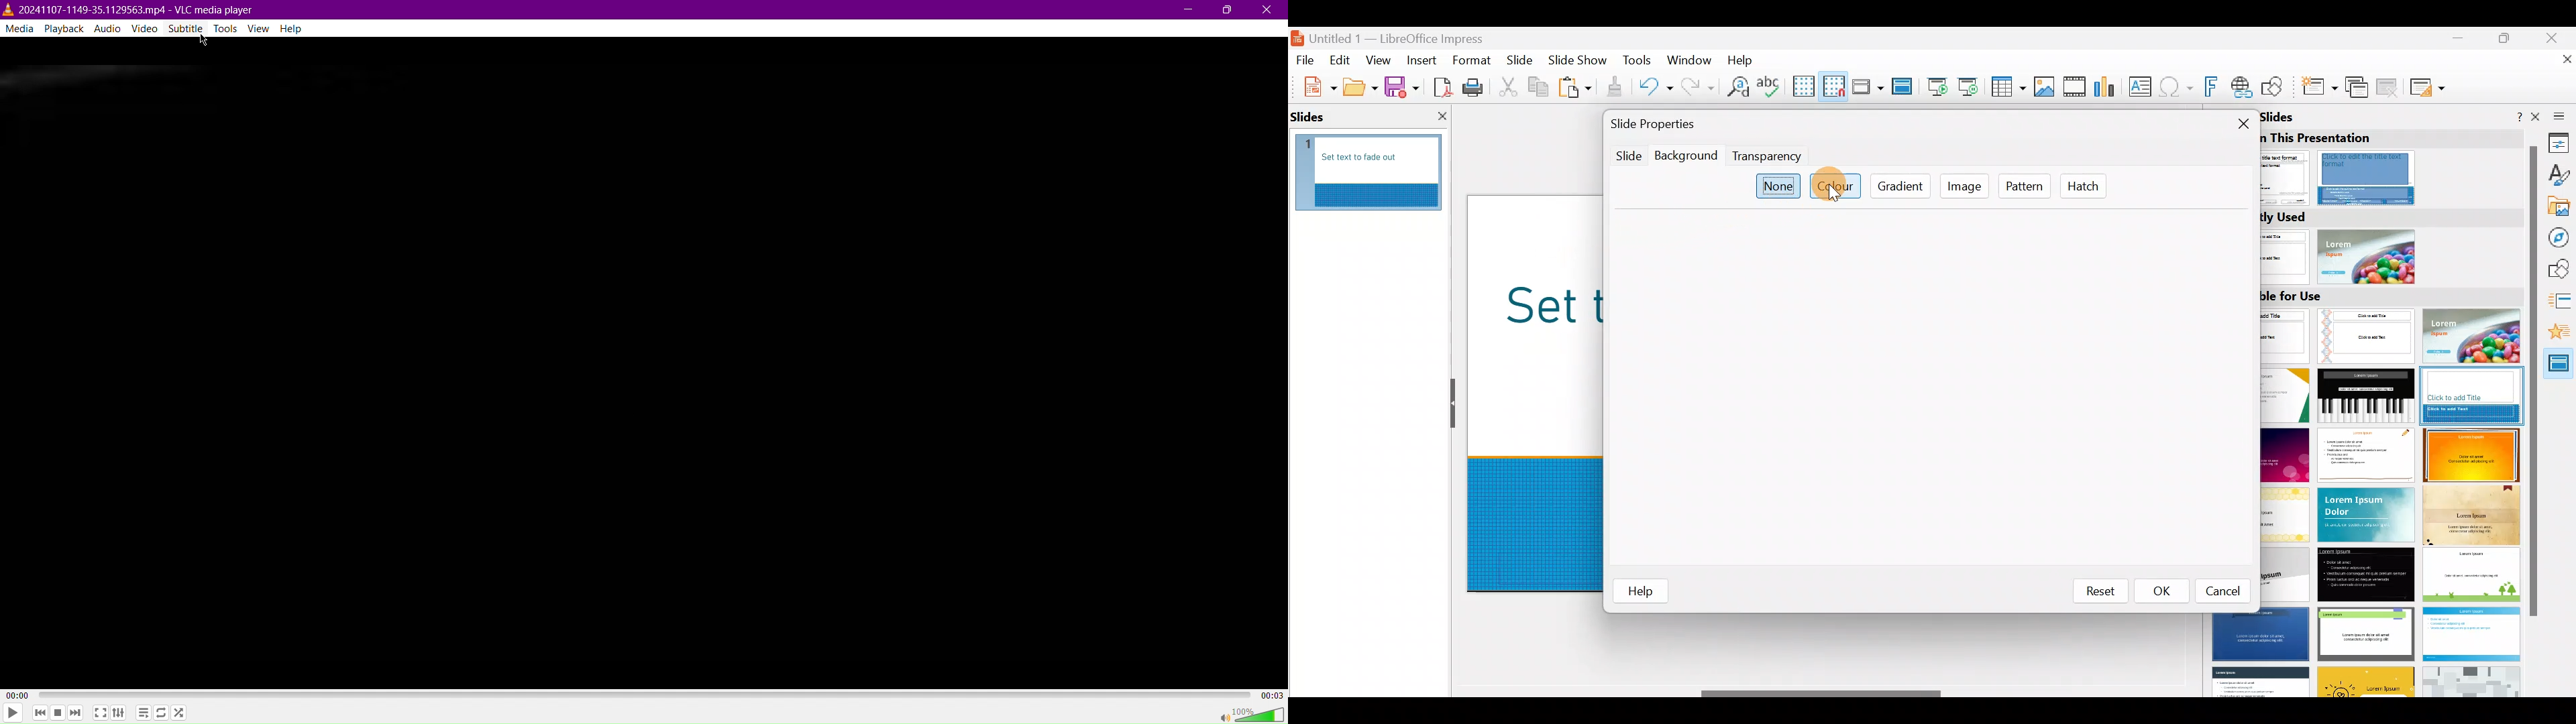  What do you see at coordinates (1803, 85) in the screenshot?
I see `Display grid` at bounding box center [1803, 85].